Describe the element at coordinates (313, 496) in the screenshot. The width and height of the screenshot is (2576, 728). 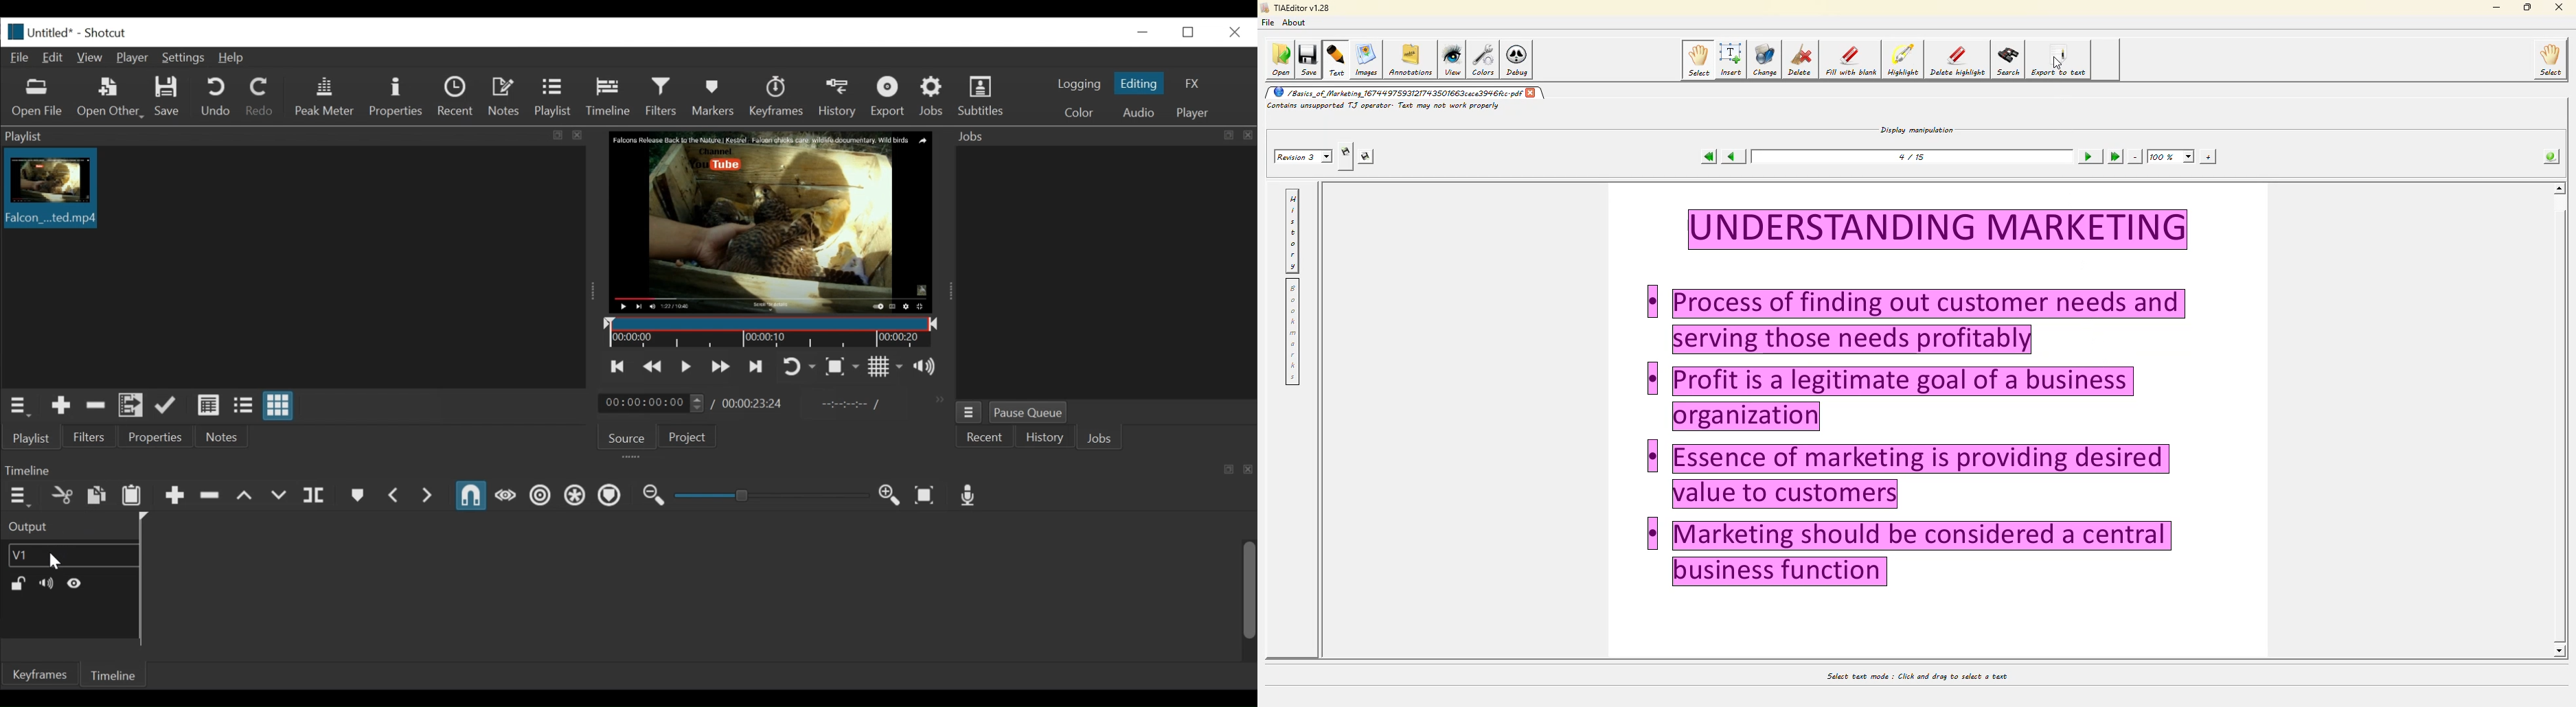
I see `Split at playhead` at that location.